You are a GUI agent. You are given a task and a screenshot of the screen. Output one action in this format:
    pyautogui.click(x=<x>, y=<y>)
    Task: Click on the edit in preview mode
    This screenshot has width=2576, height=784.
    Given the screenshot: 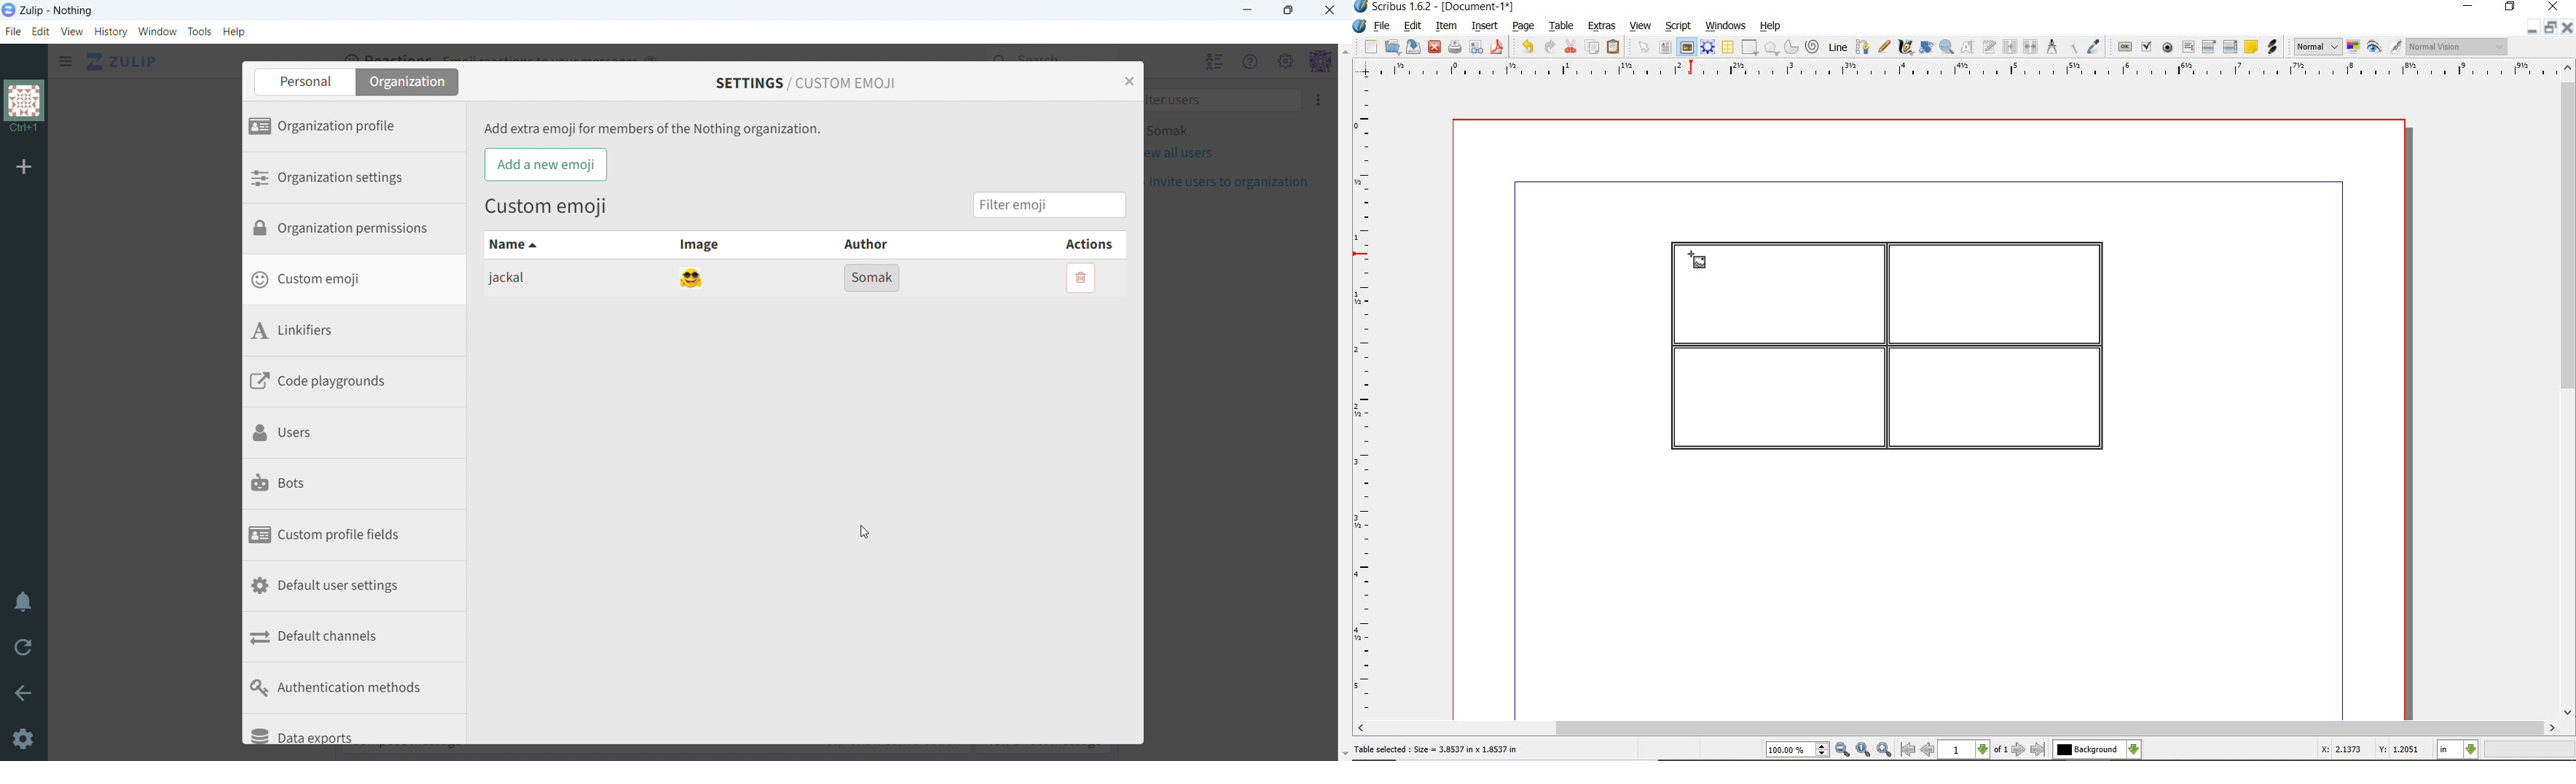 What is the action you would take?
    pyautogui.click(x=2395, y=47)
    